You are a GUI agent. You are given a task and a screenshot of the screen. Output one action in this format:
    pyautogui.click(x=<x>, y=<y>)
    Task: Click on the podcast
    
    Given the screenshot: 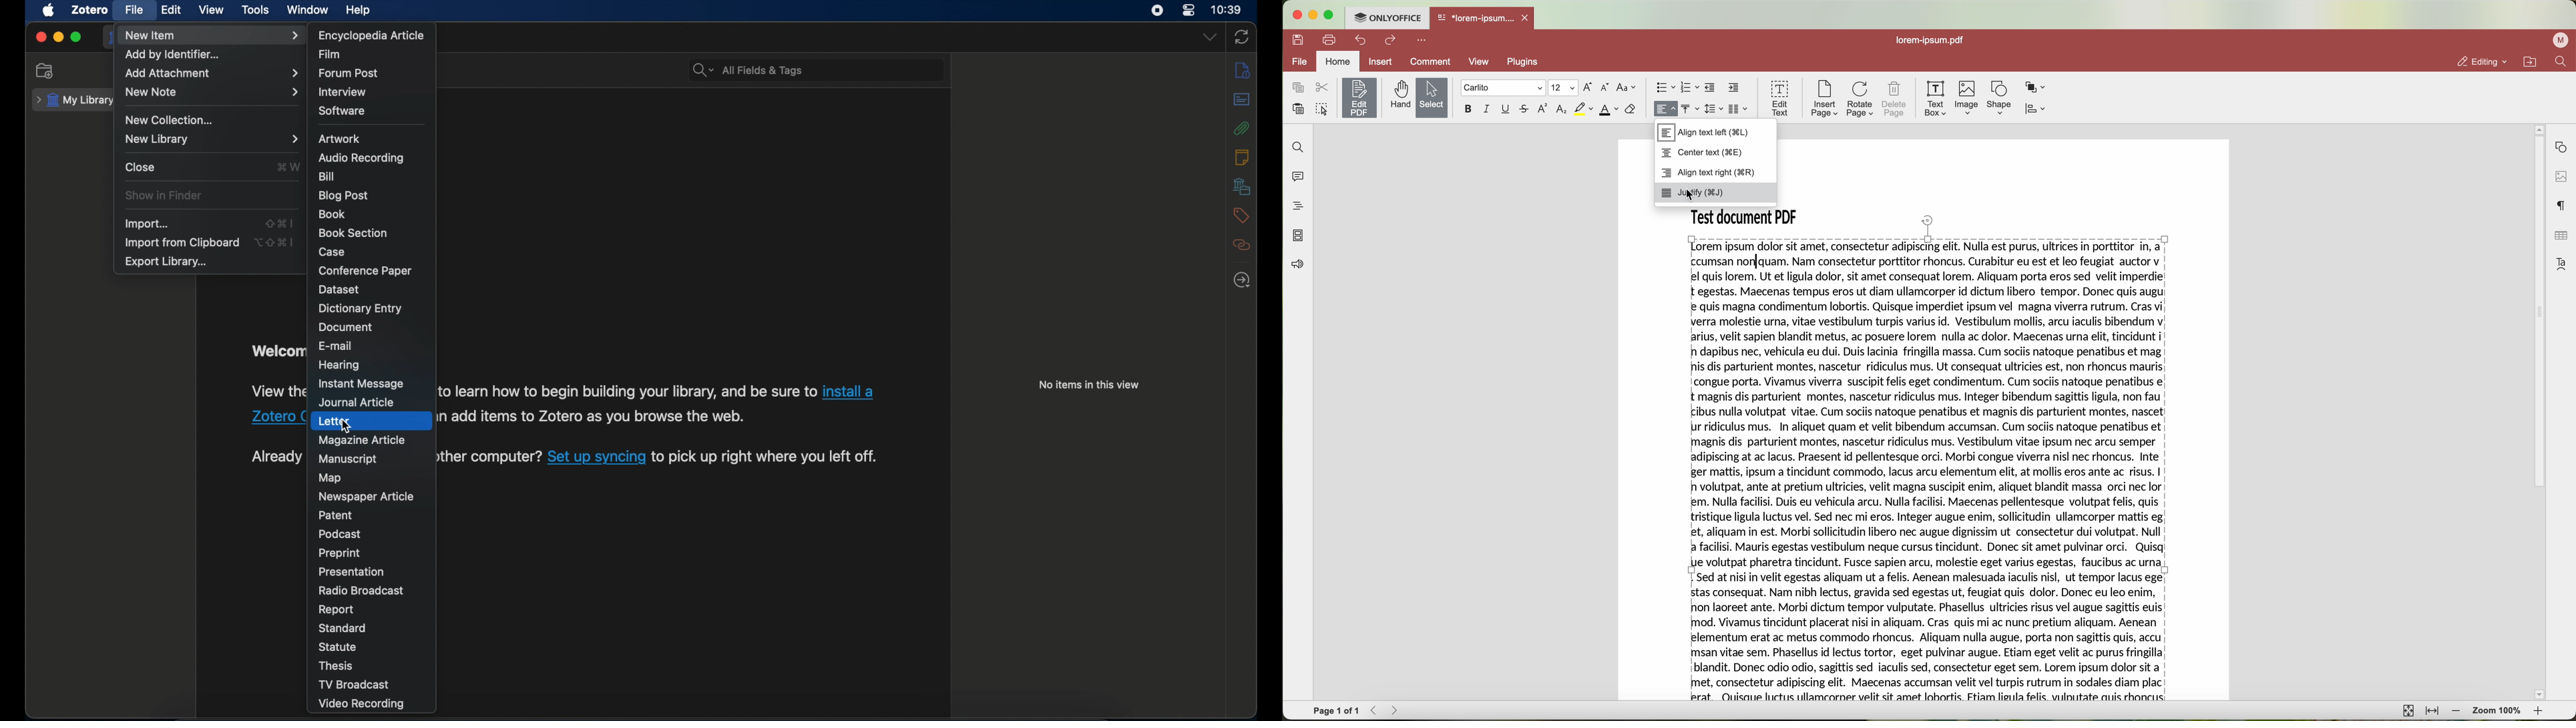 What is the action you would take?
    pyautogui.click(x=340, y=534)
    